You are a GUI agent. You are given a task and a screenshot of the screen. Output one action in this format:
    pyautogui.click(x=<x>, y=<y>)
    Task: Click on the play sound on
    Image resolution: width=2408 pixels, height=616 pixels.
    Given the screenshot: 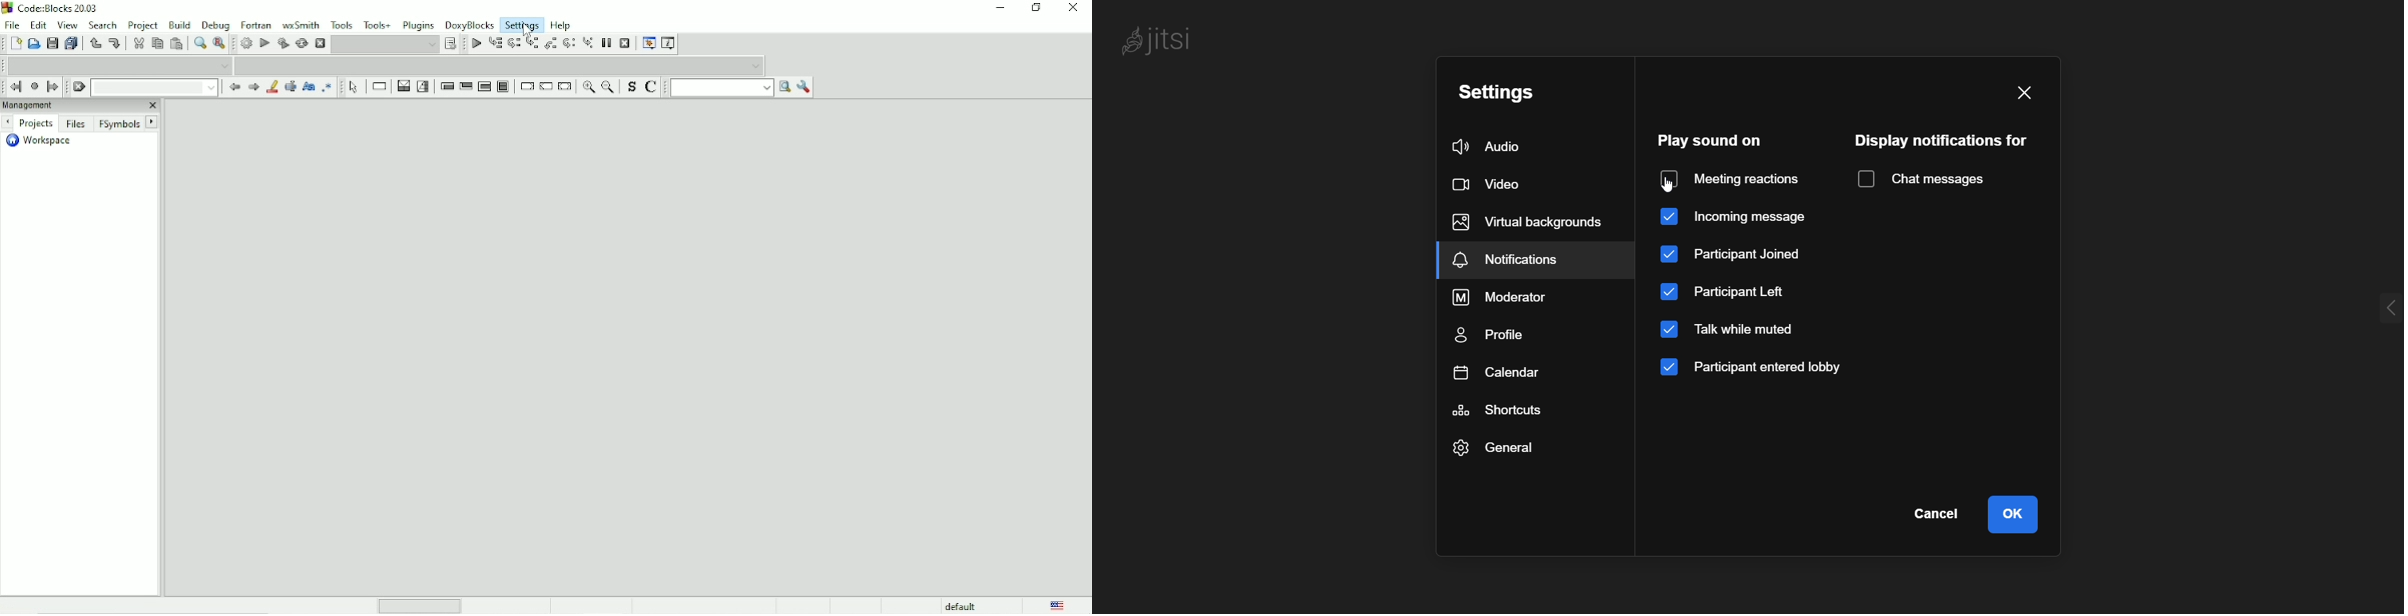 What is the action you would take?
    pyautogui.click(x=1719, y=140)
    